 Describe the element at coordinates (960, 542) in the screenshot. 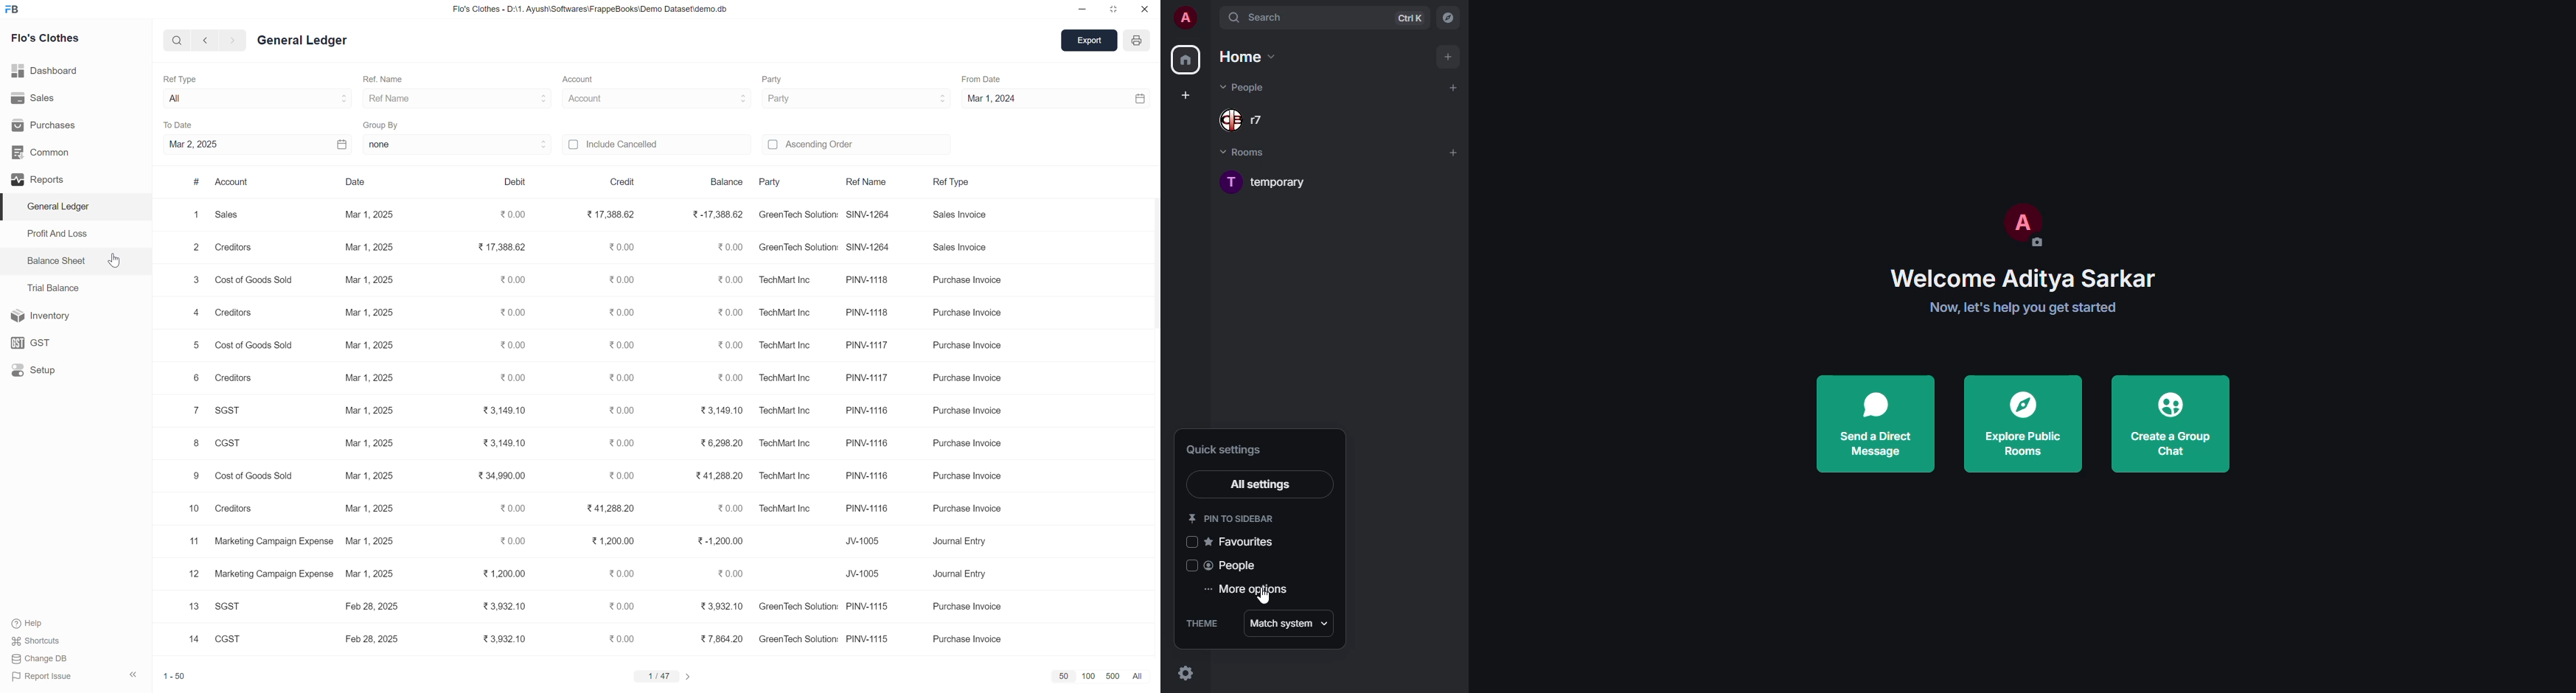

I see `Journal entry` at that location.